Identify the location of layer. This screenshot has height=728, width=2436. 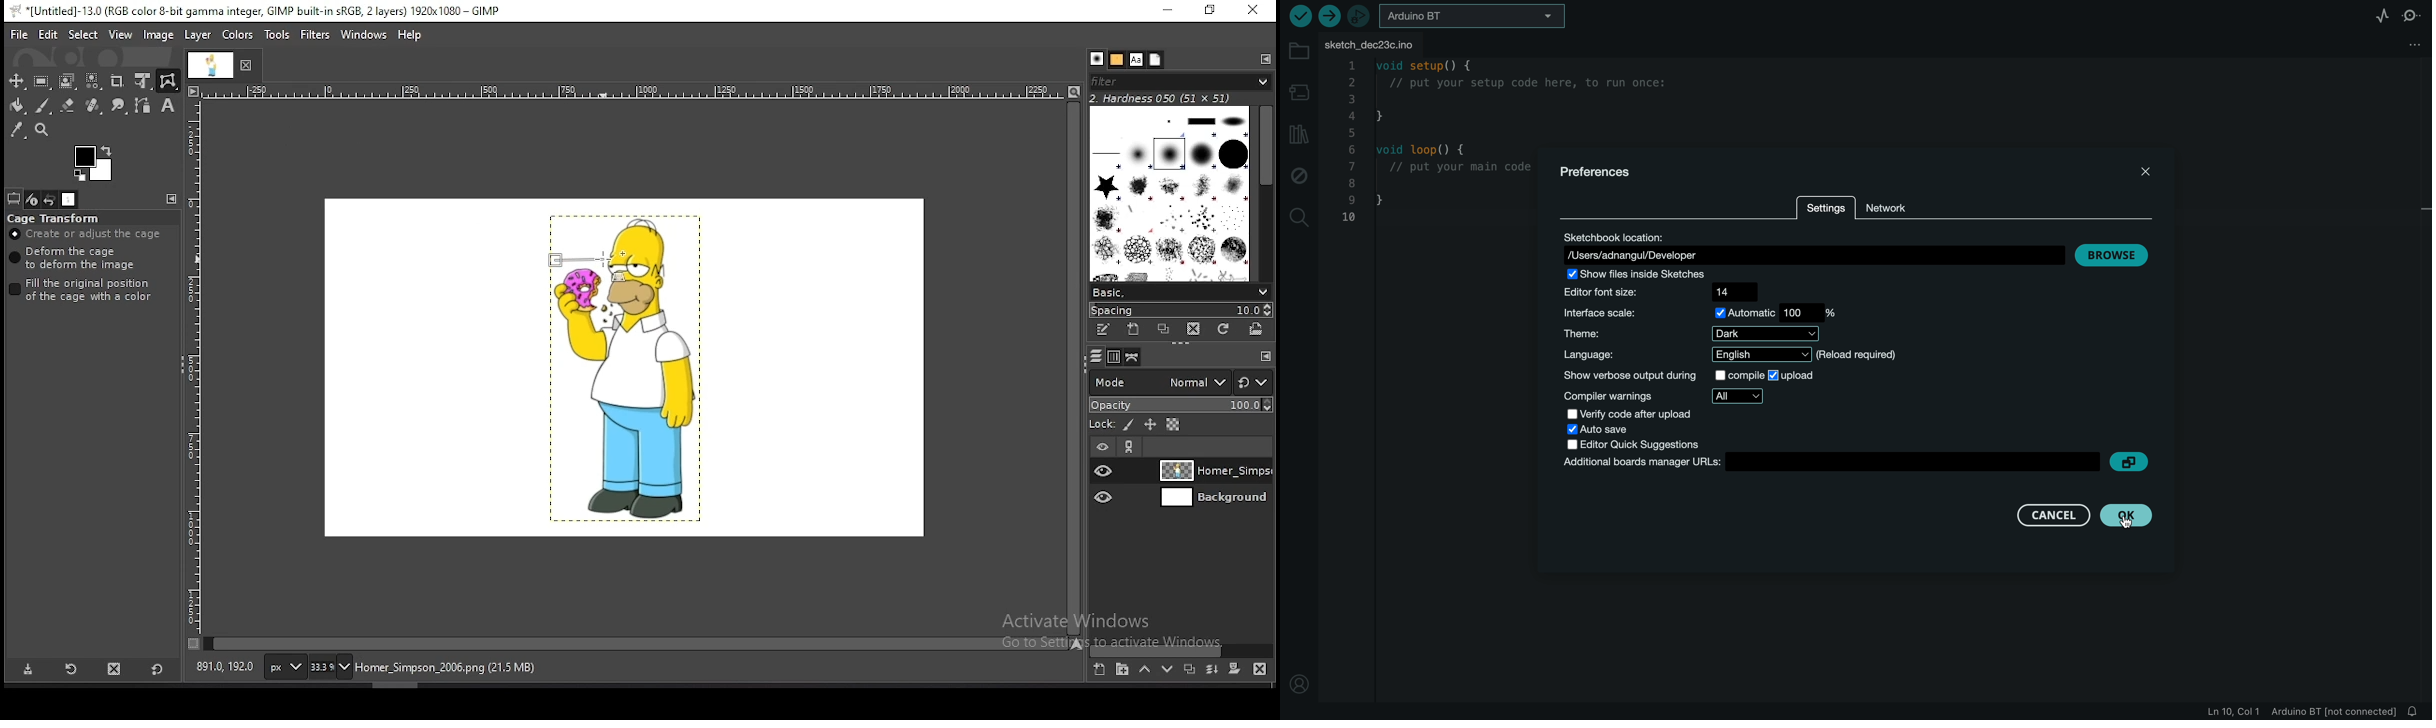
(1211, 499).